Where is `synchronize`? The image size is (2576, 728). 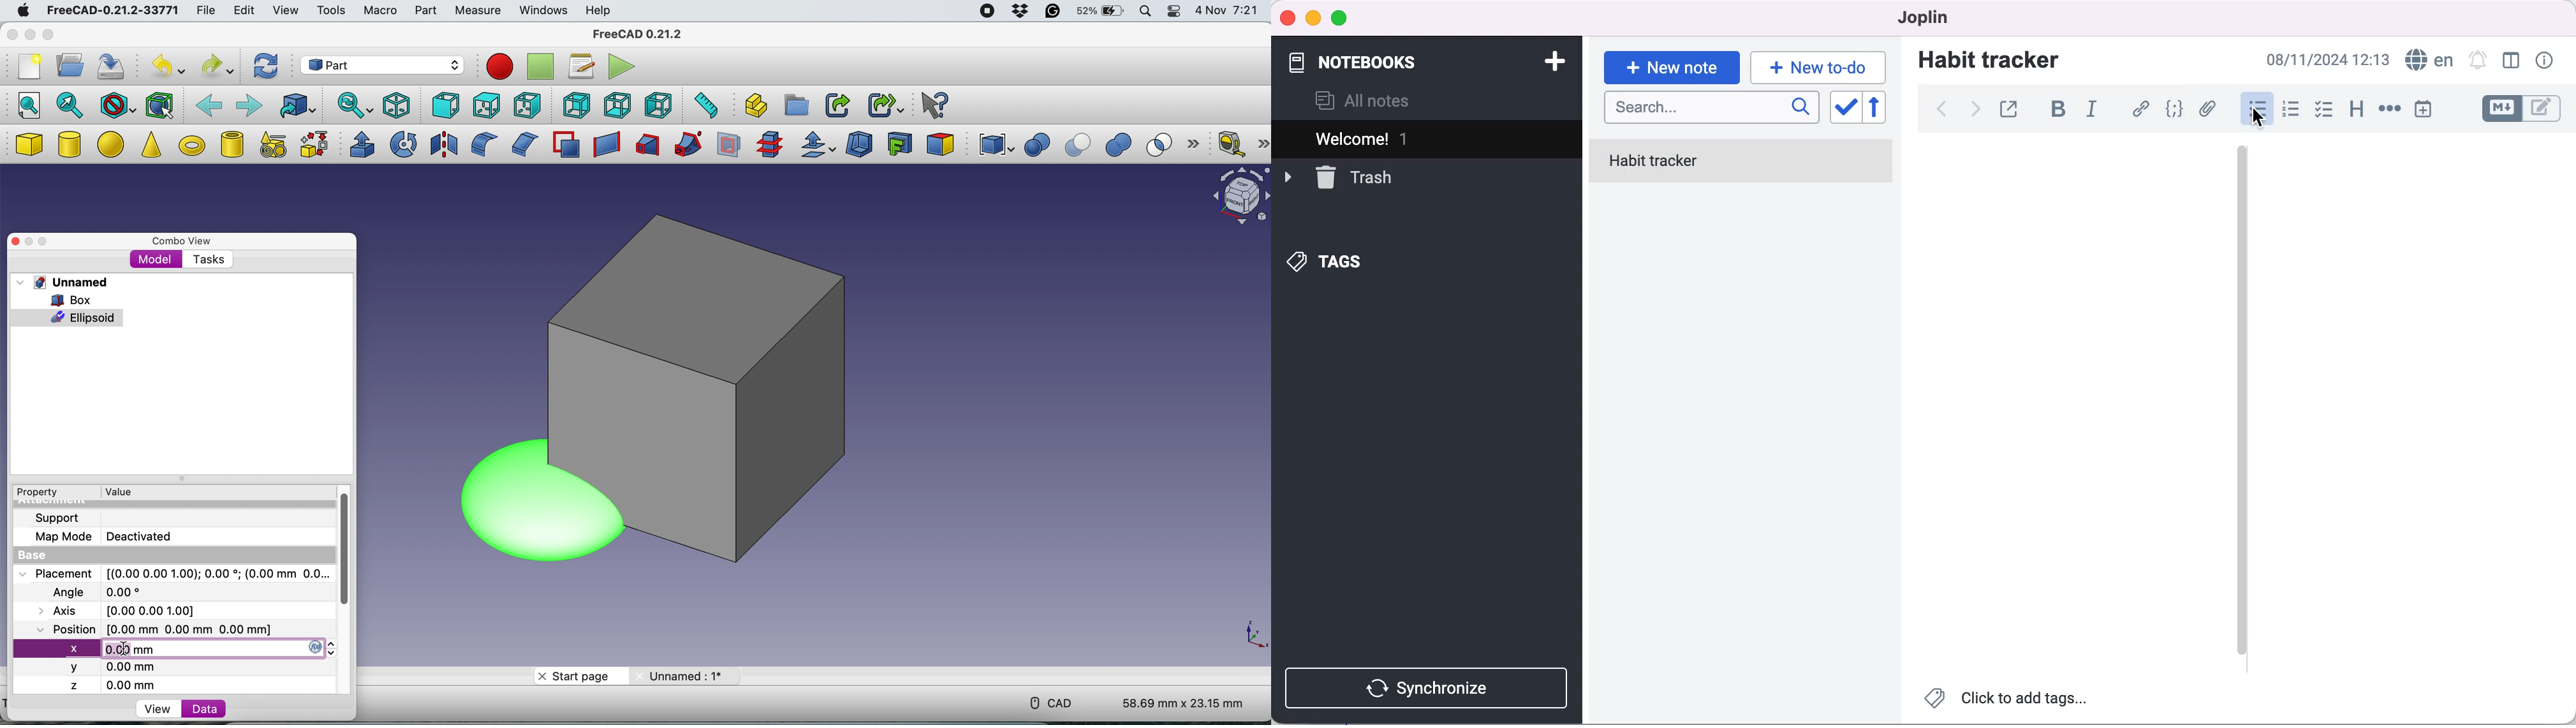 synchronize is located at coordinates (1429, 688).